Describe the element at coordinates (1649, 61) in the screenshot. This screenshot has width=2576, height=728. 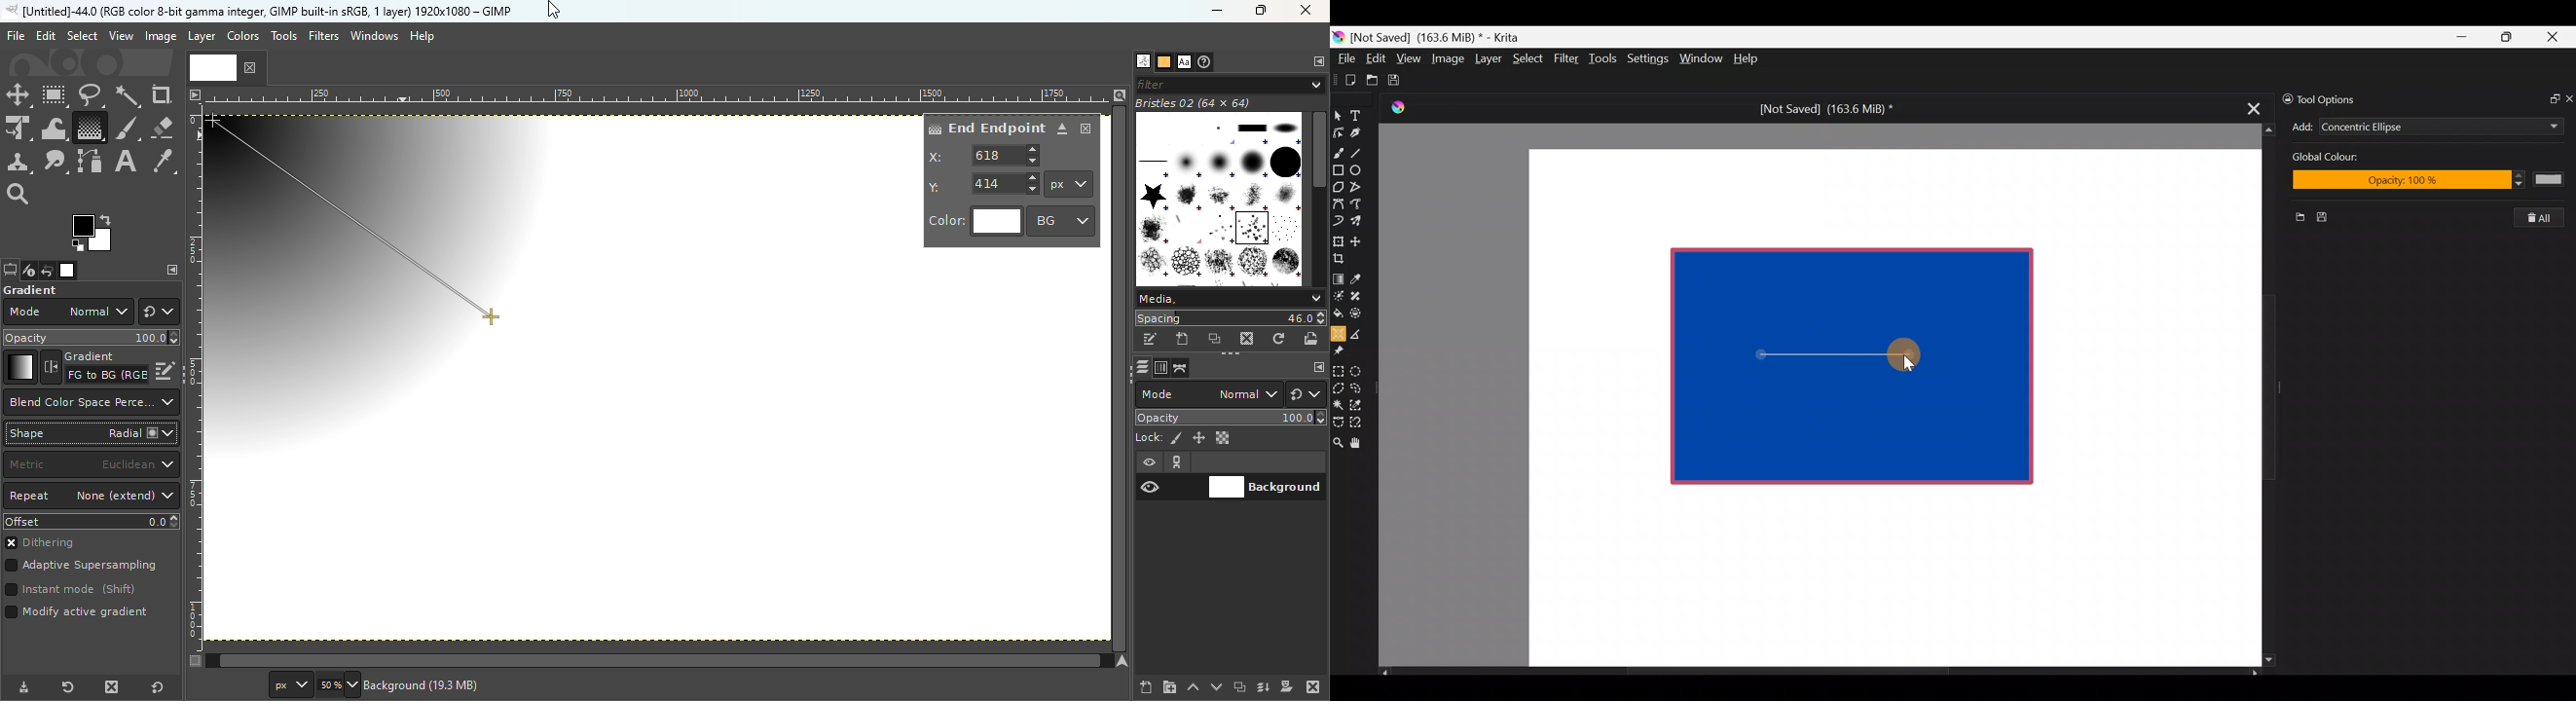
I see `Settings` at that location.